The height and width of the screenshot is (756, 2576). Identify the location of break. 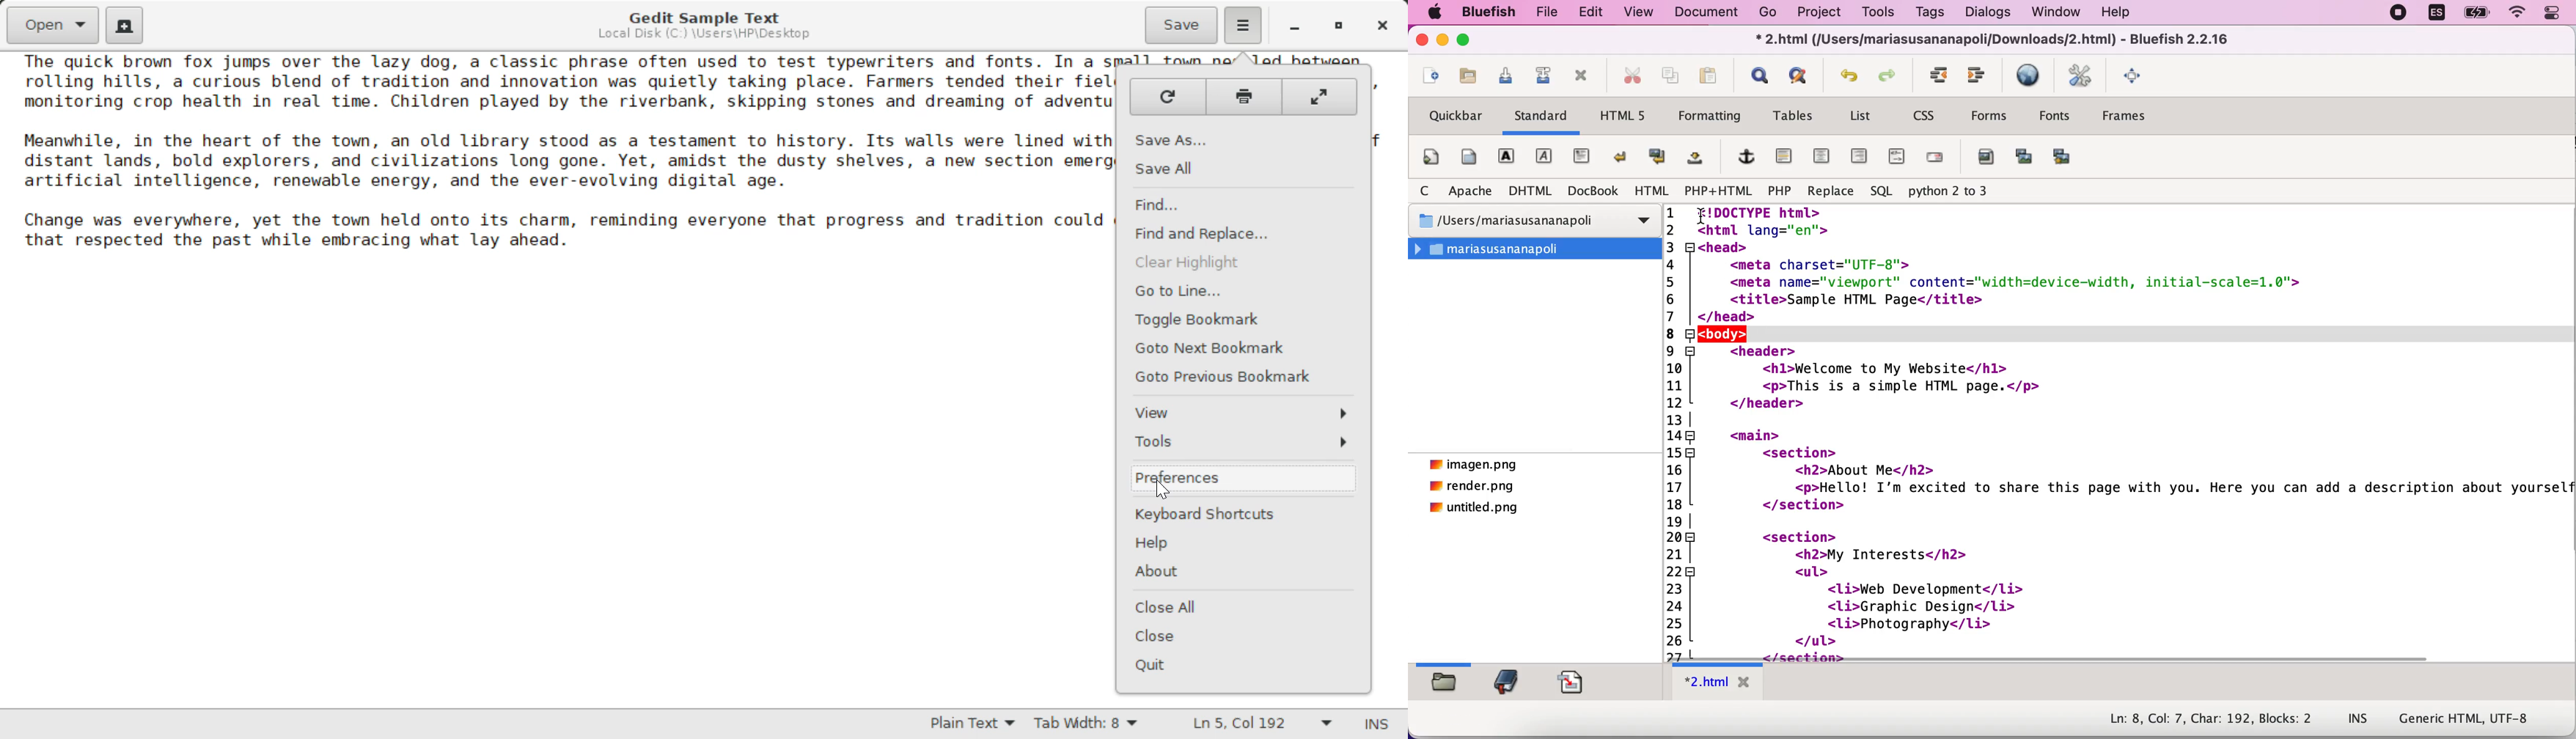
(1623, 157).